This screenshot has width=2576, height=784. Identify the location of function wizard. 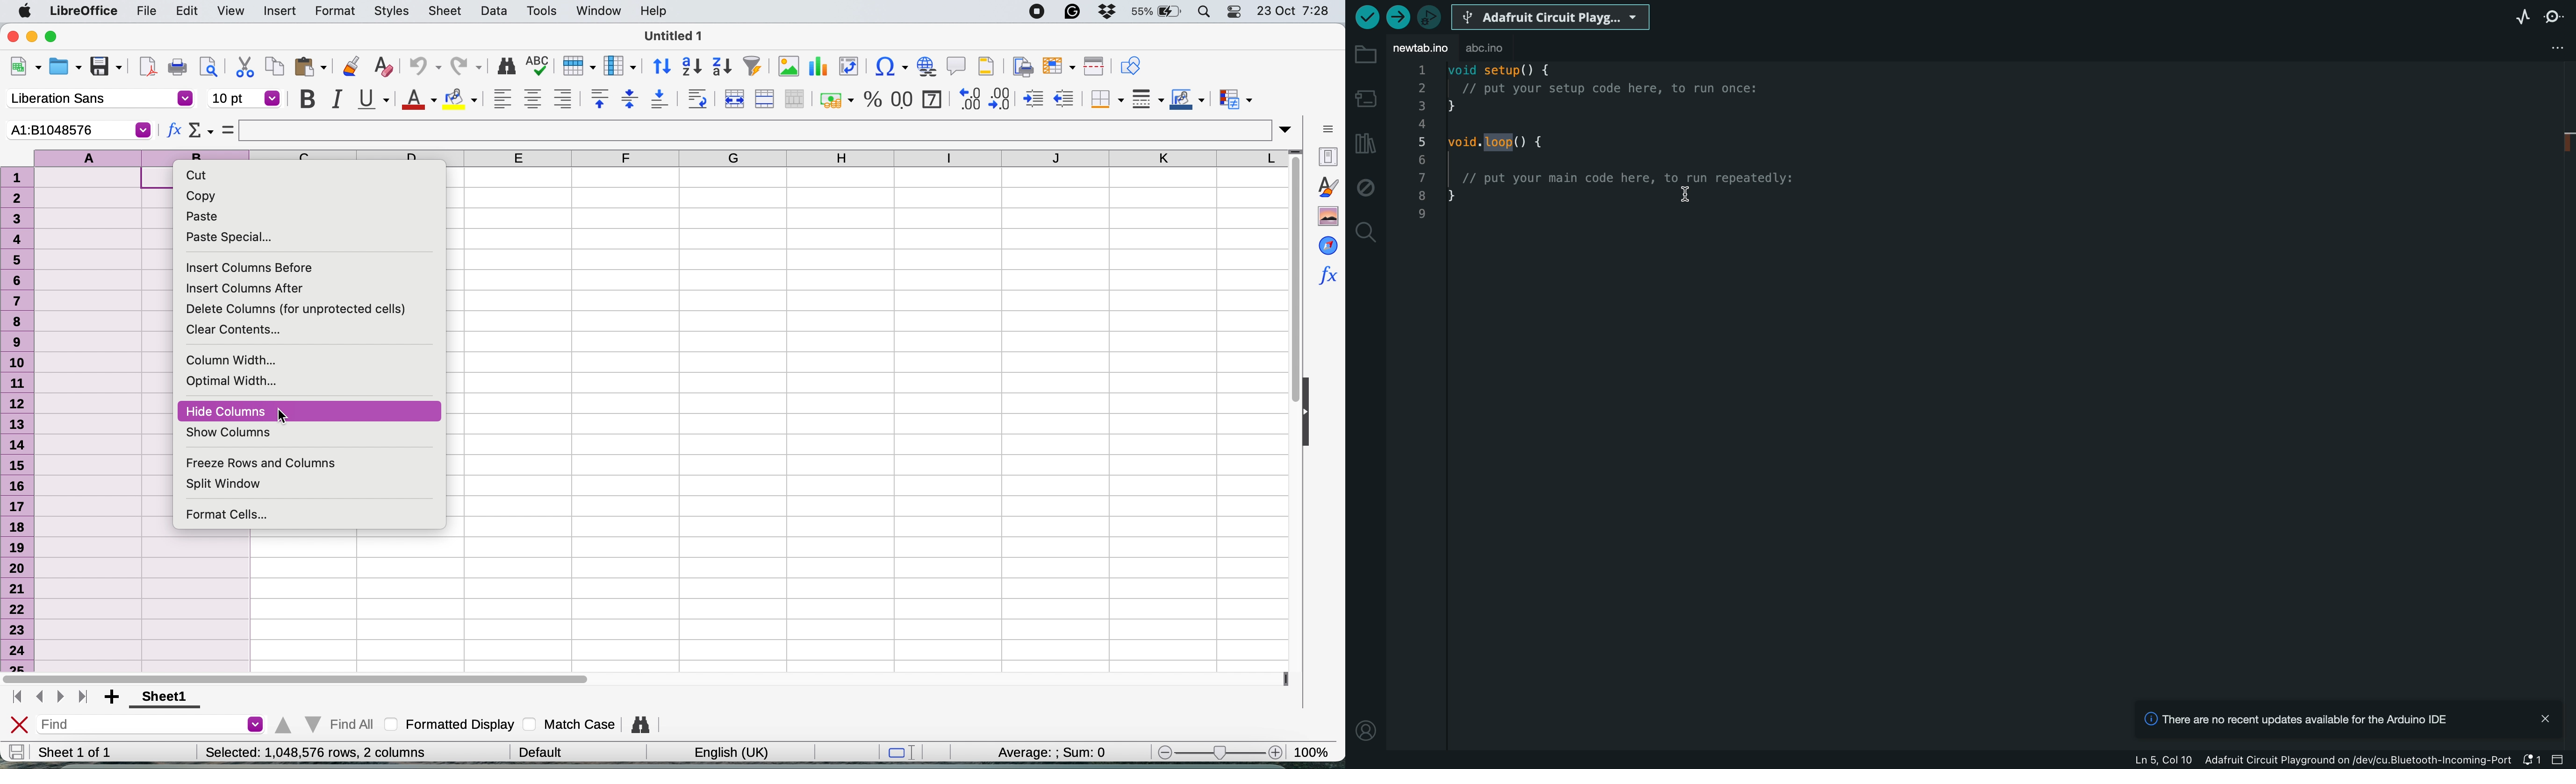
(1327, 275).